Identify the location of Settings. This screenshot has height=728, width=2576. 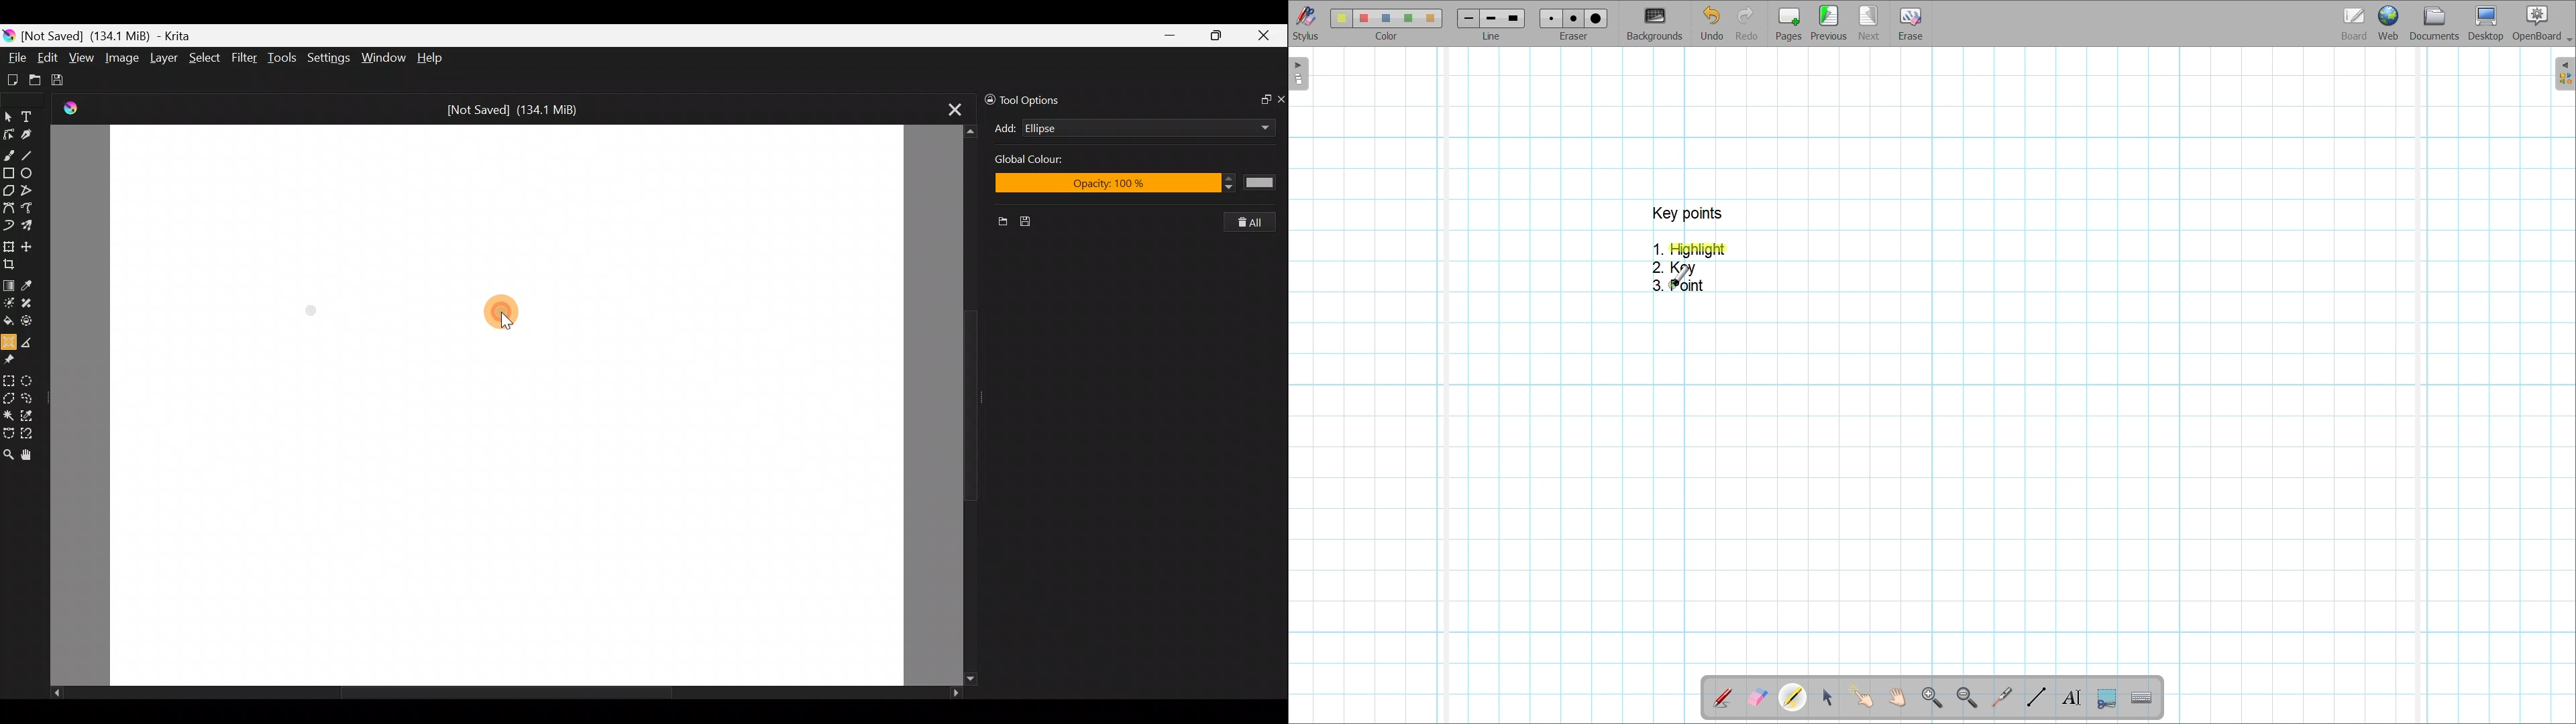
(327, 57).